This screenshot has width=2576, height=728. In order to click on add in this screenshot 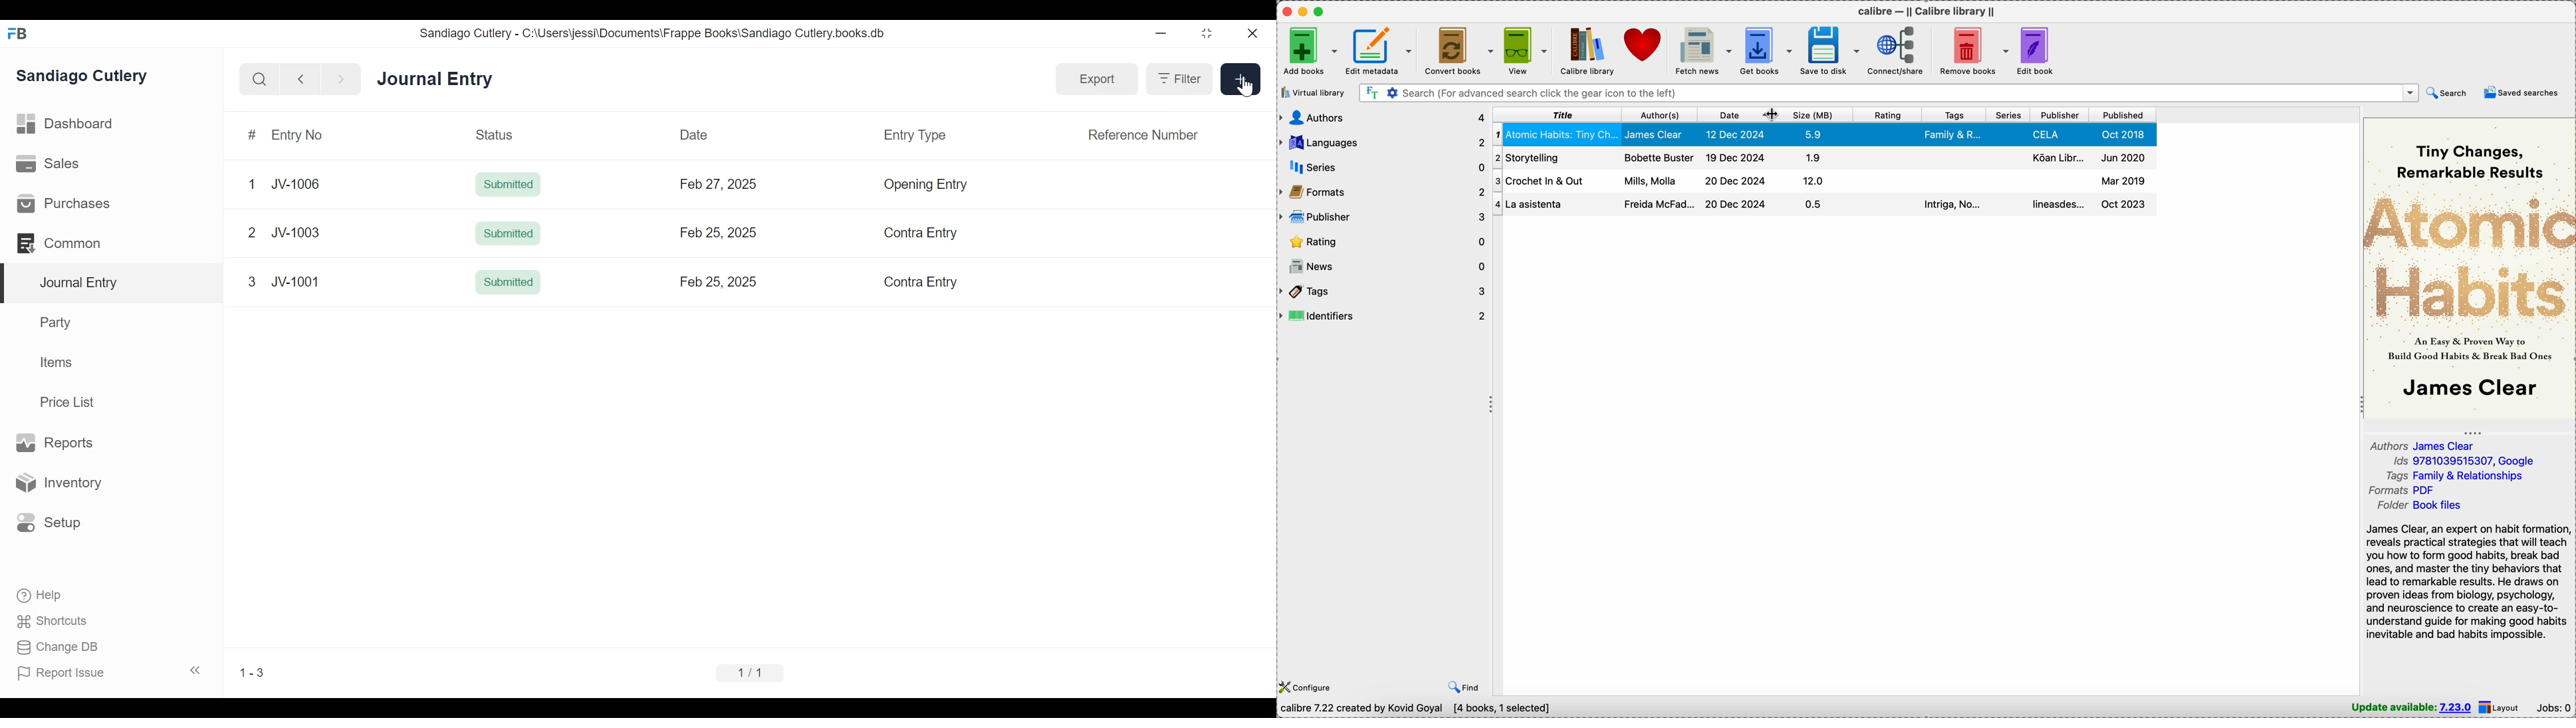, I will do `click(1242, 80)`.